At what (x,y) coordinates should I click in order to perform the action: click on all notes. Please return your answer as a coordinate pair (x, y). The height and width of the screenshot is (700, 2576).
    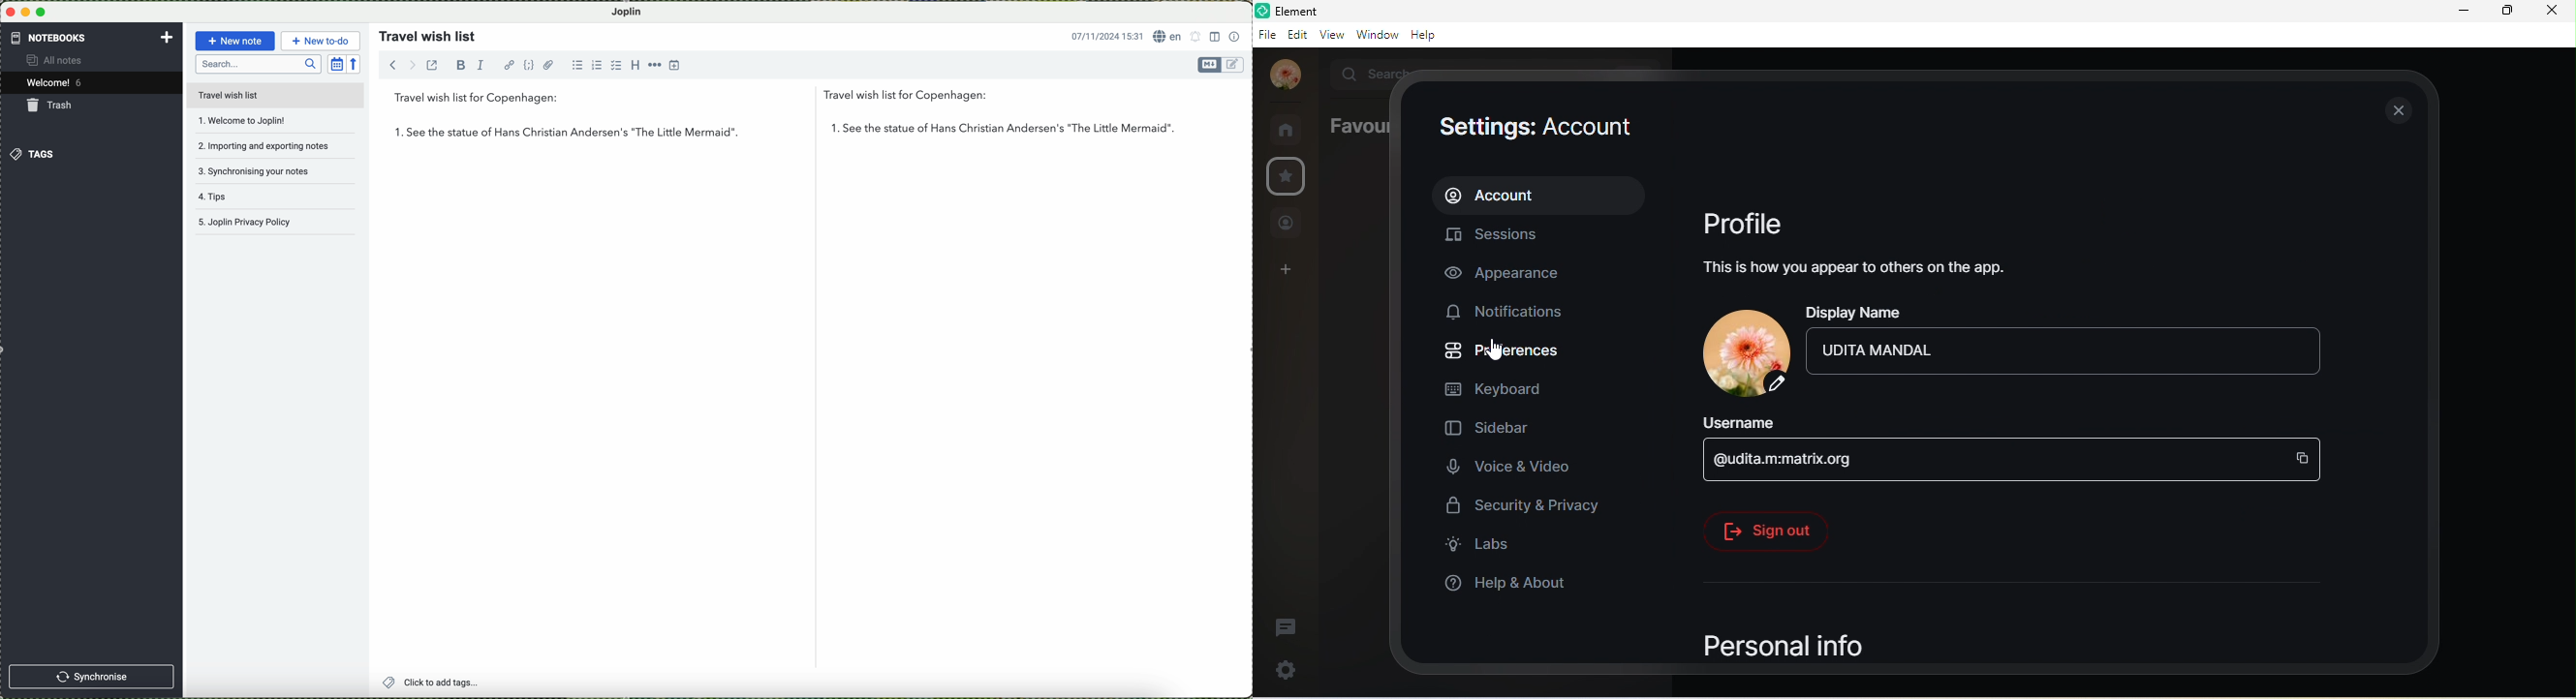
    Looking at the image, I should click on (63, 61).